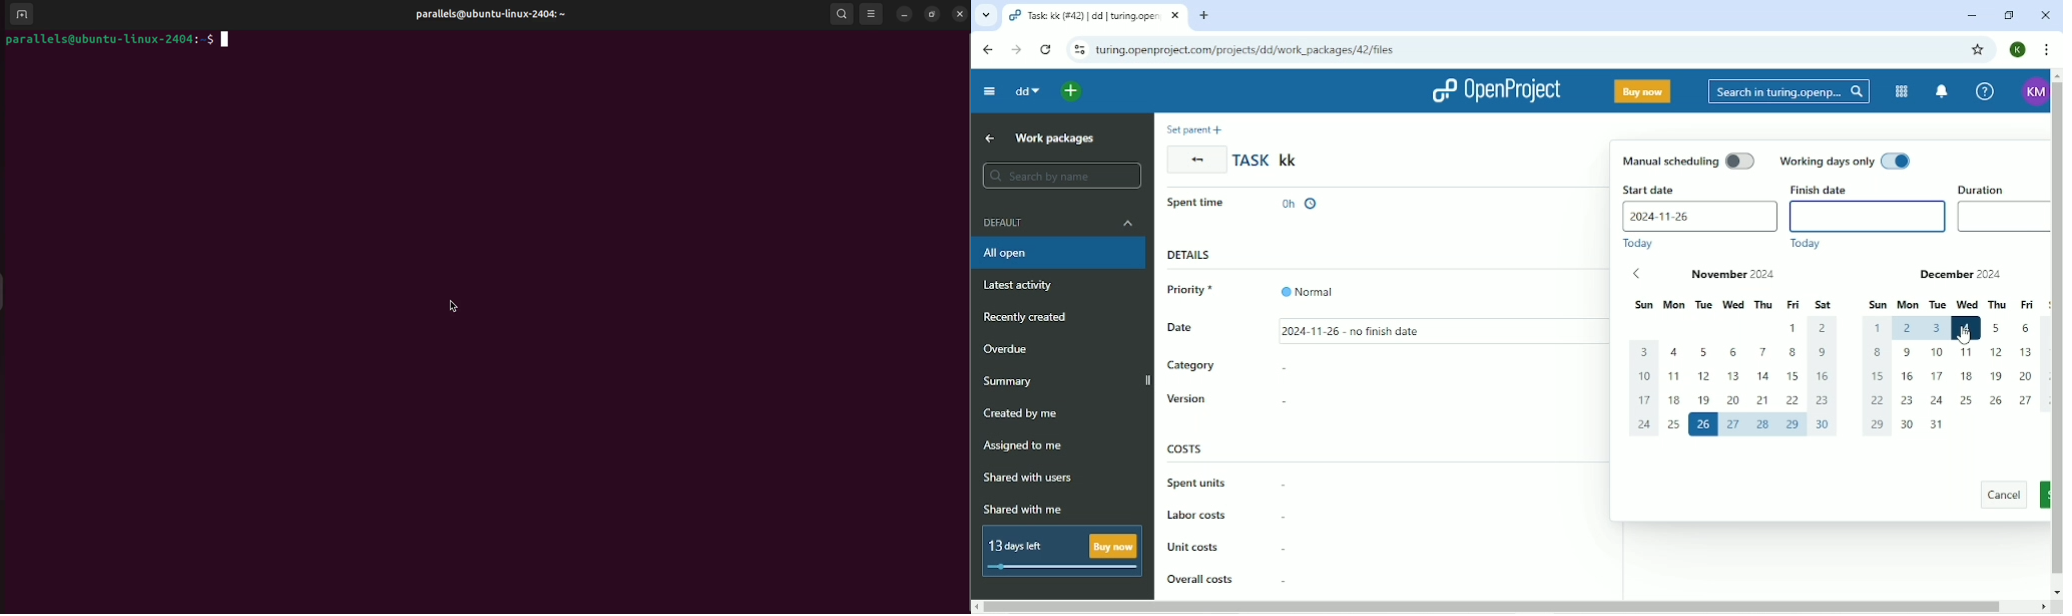  I want to click on Start date, so click(1697, 189).